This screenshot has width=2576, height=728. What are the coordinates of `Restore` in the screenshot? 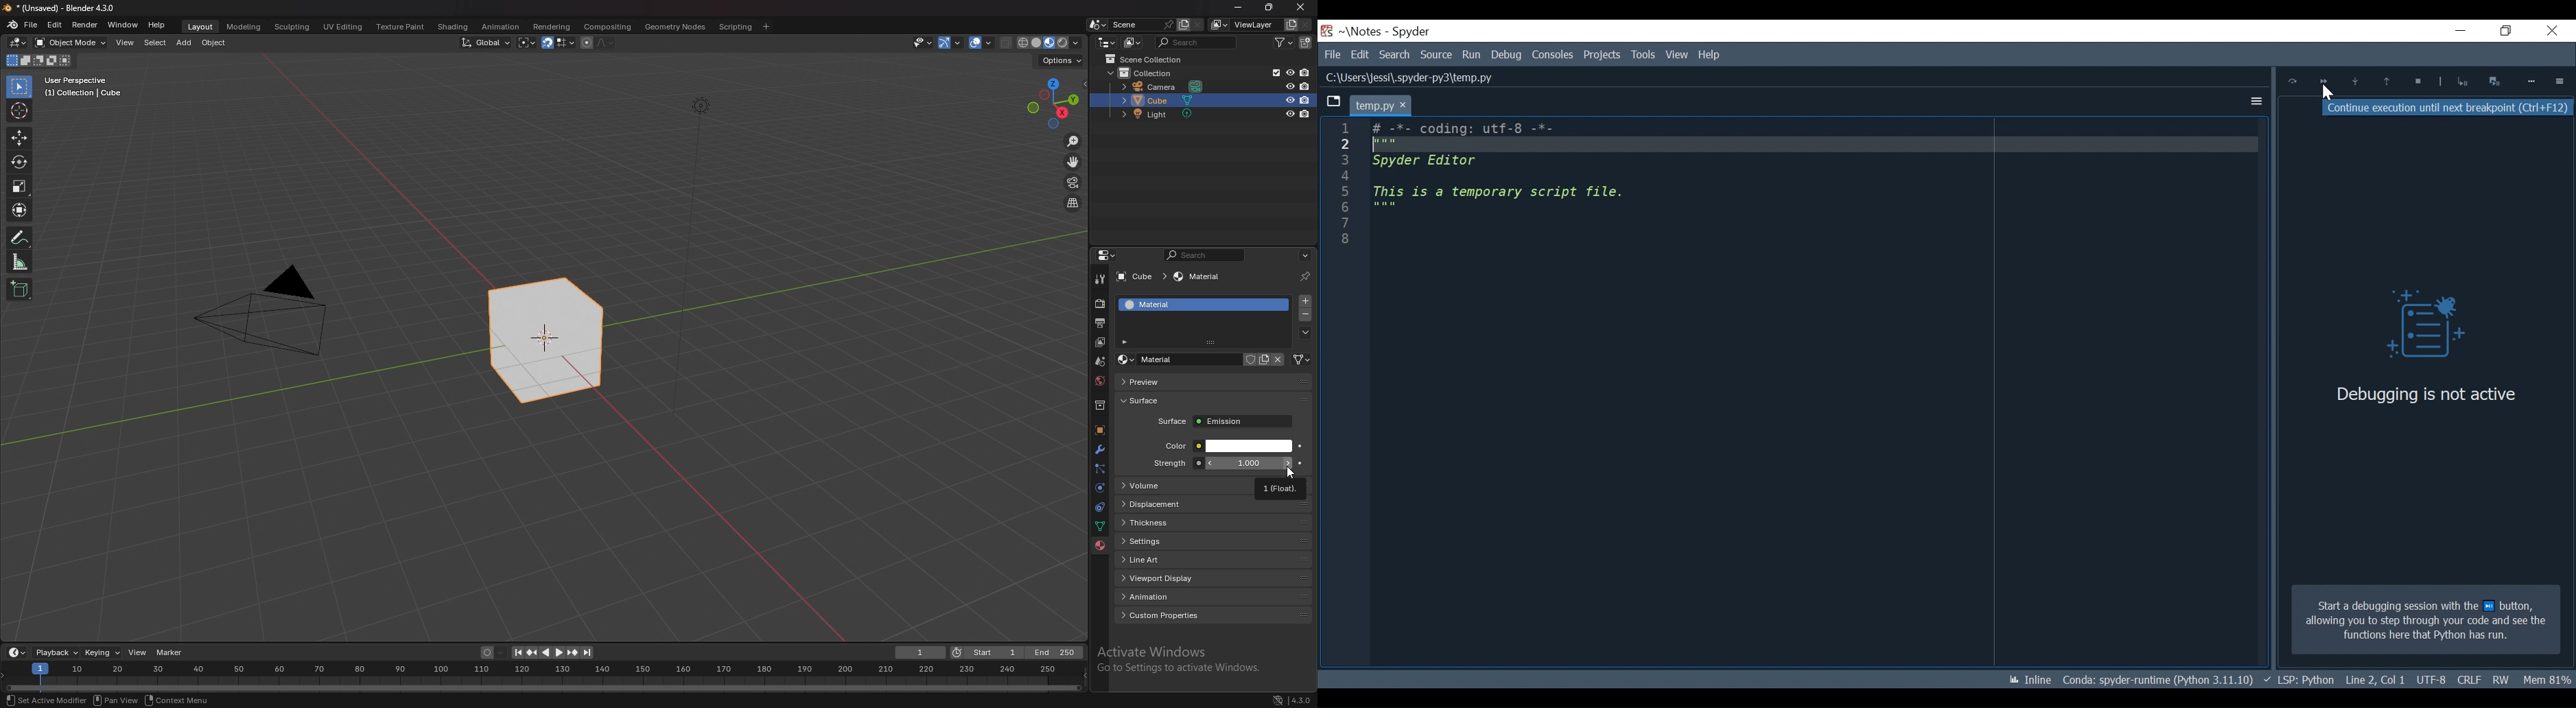 It's located at (2502, 31).